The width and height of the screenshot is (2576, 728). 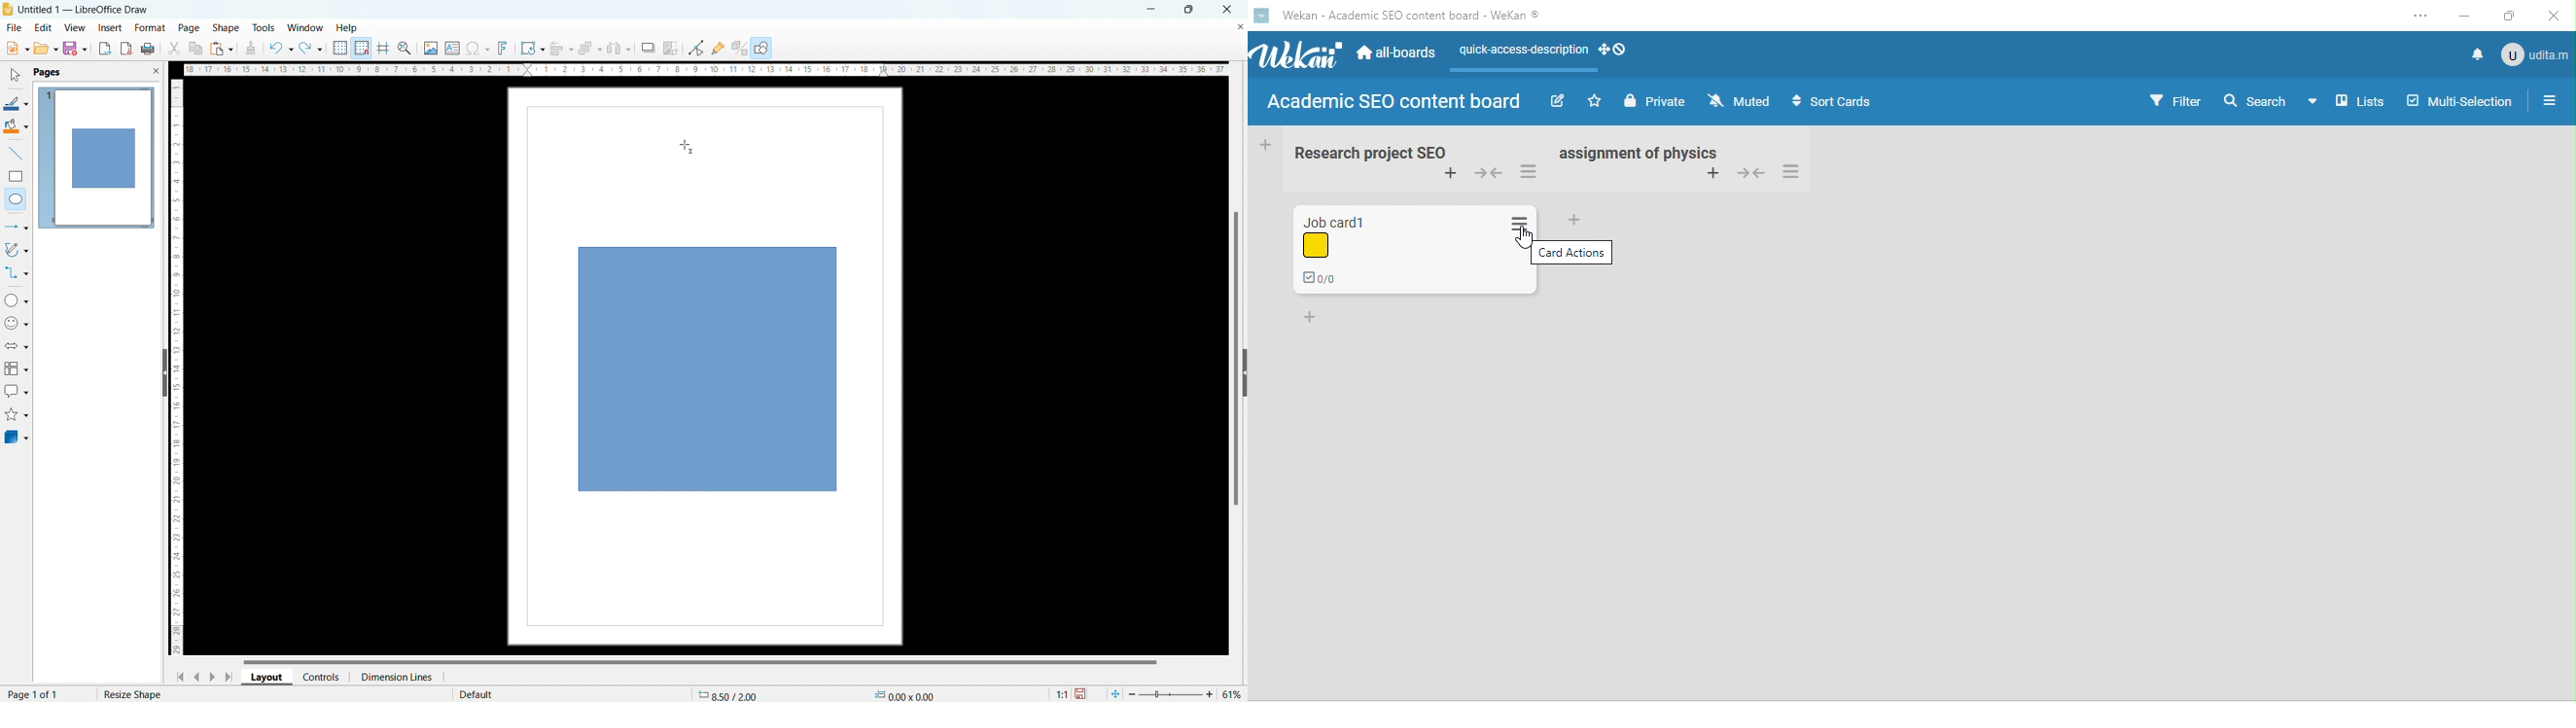 I want to click on muted, so click(x=1744, y=102).